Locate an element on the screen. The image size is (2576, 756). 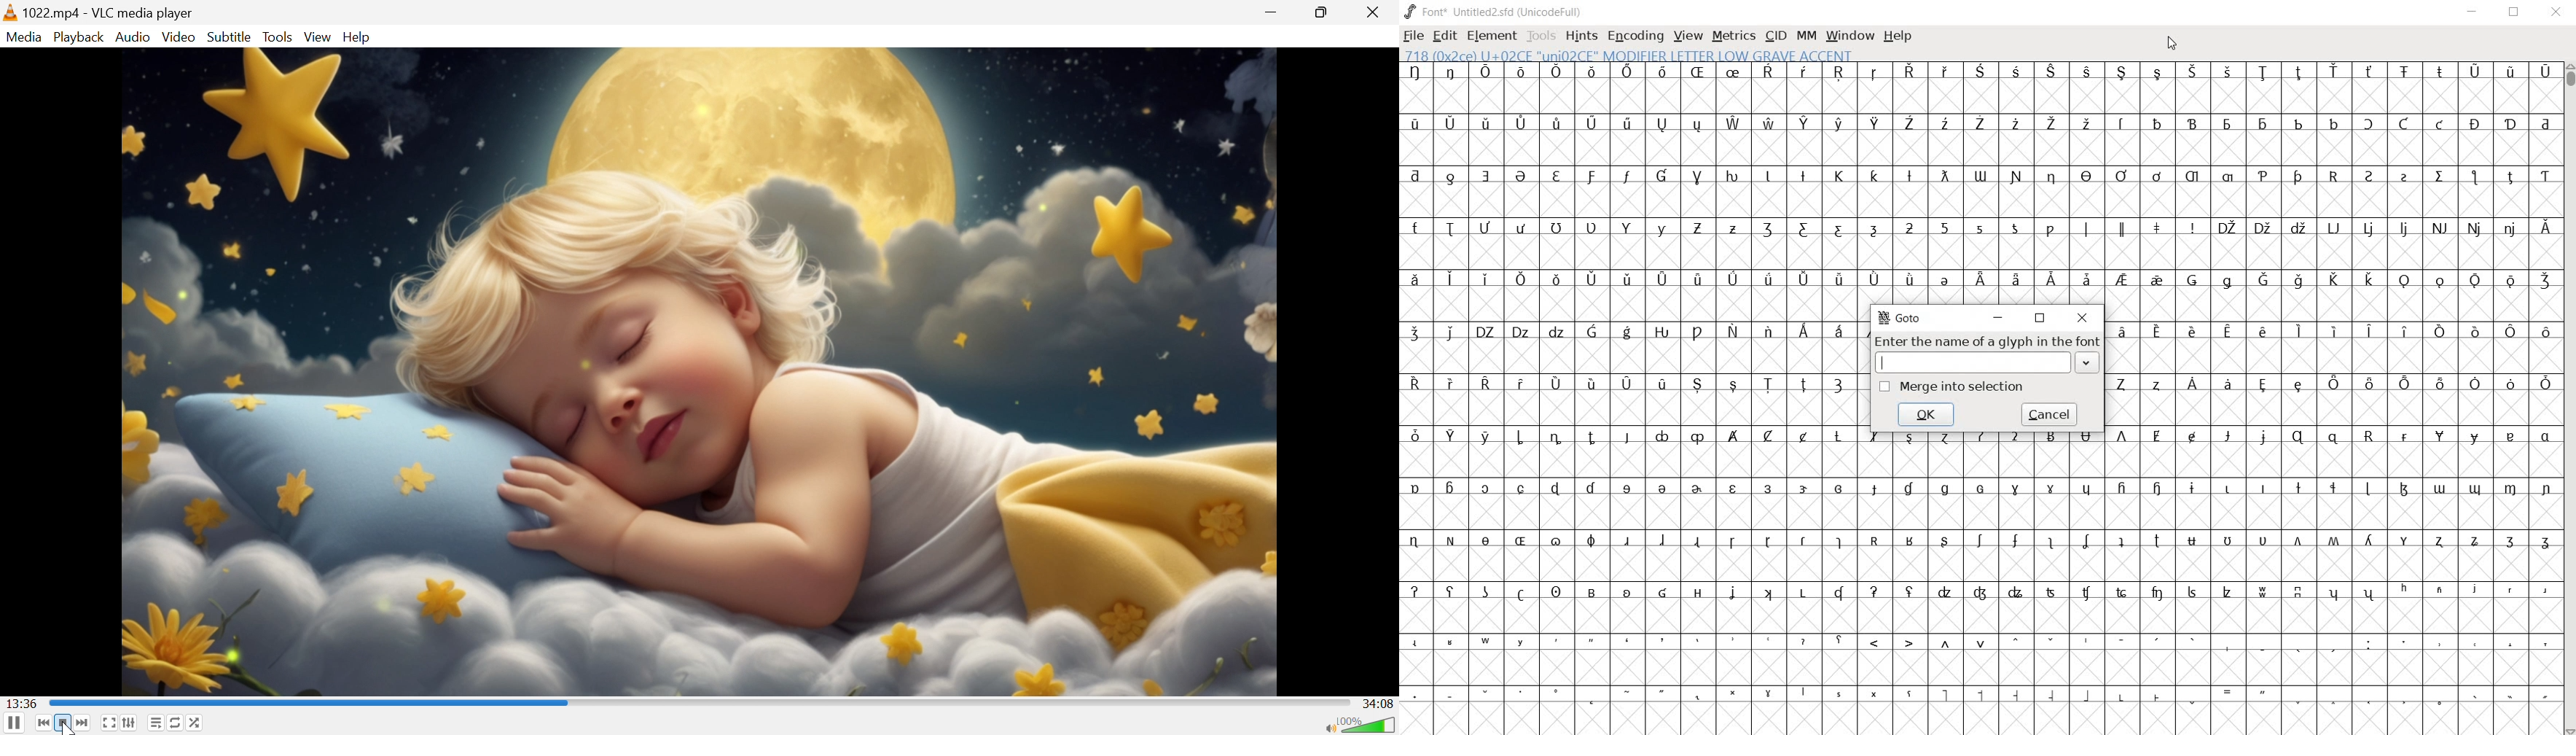
cid is located at coordinates (1775, 37).